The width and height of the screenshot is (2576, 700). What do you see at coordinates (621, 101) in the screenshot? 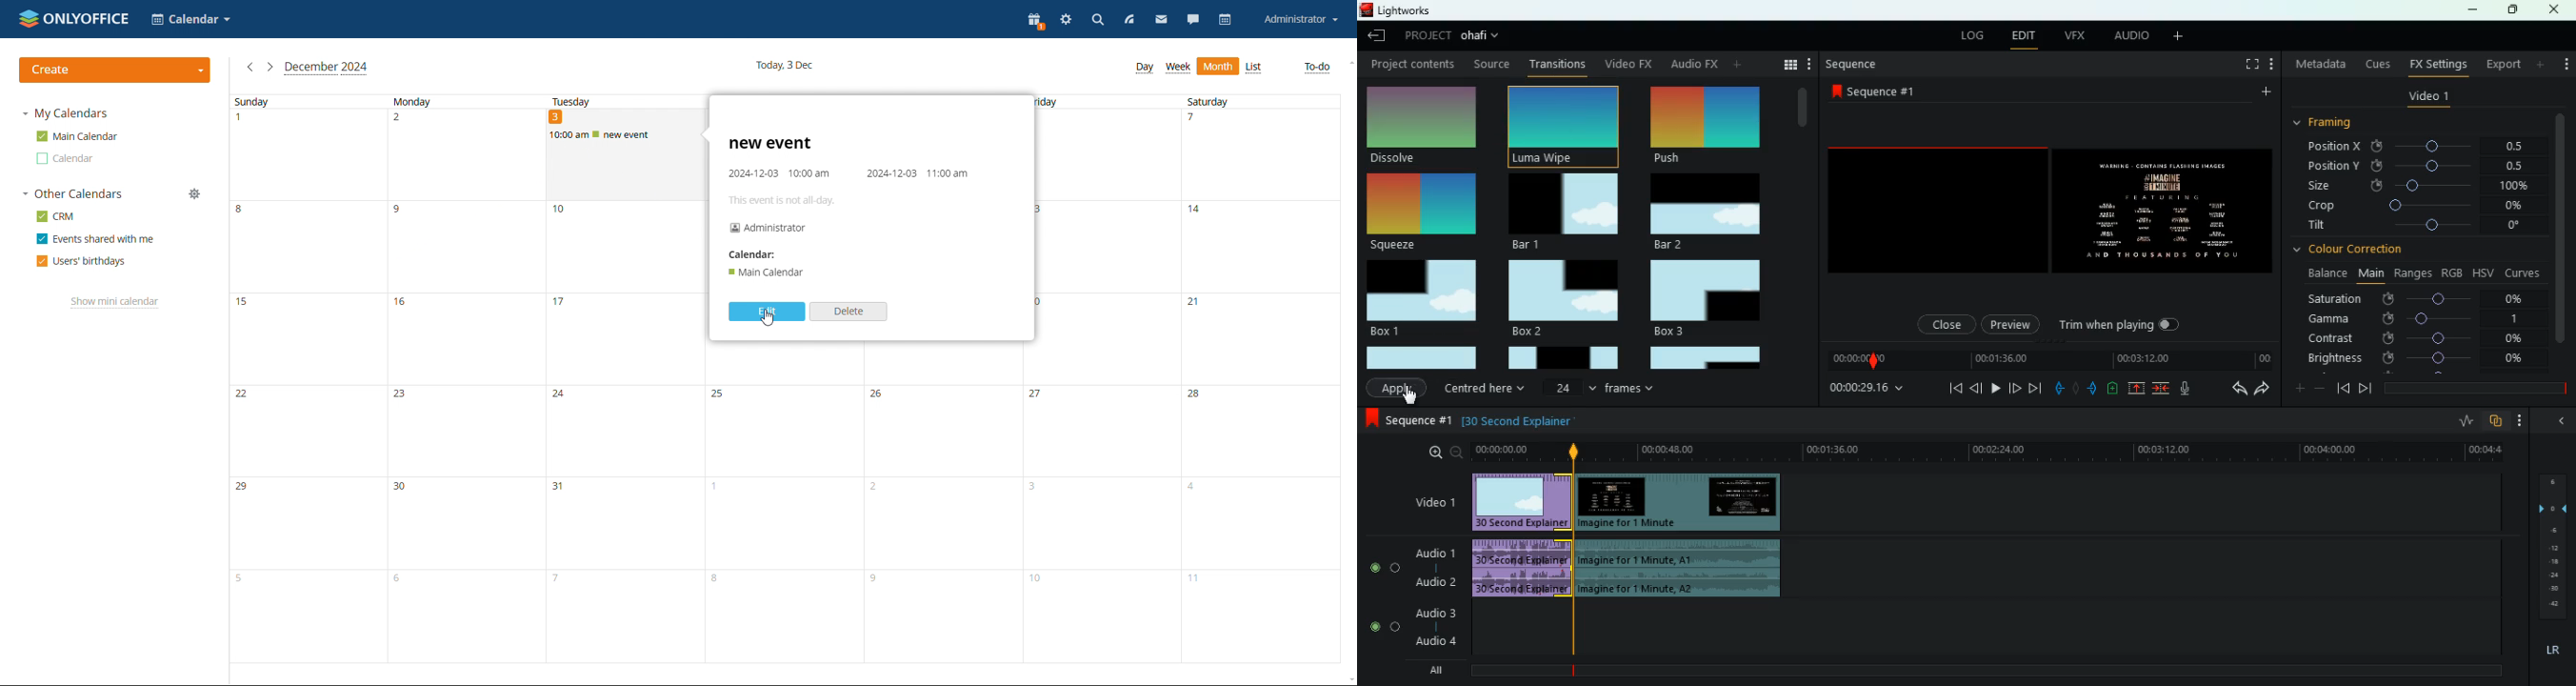
I see `Tuesday` at bounding box center [621, 101].